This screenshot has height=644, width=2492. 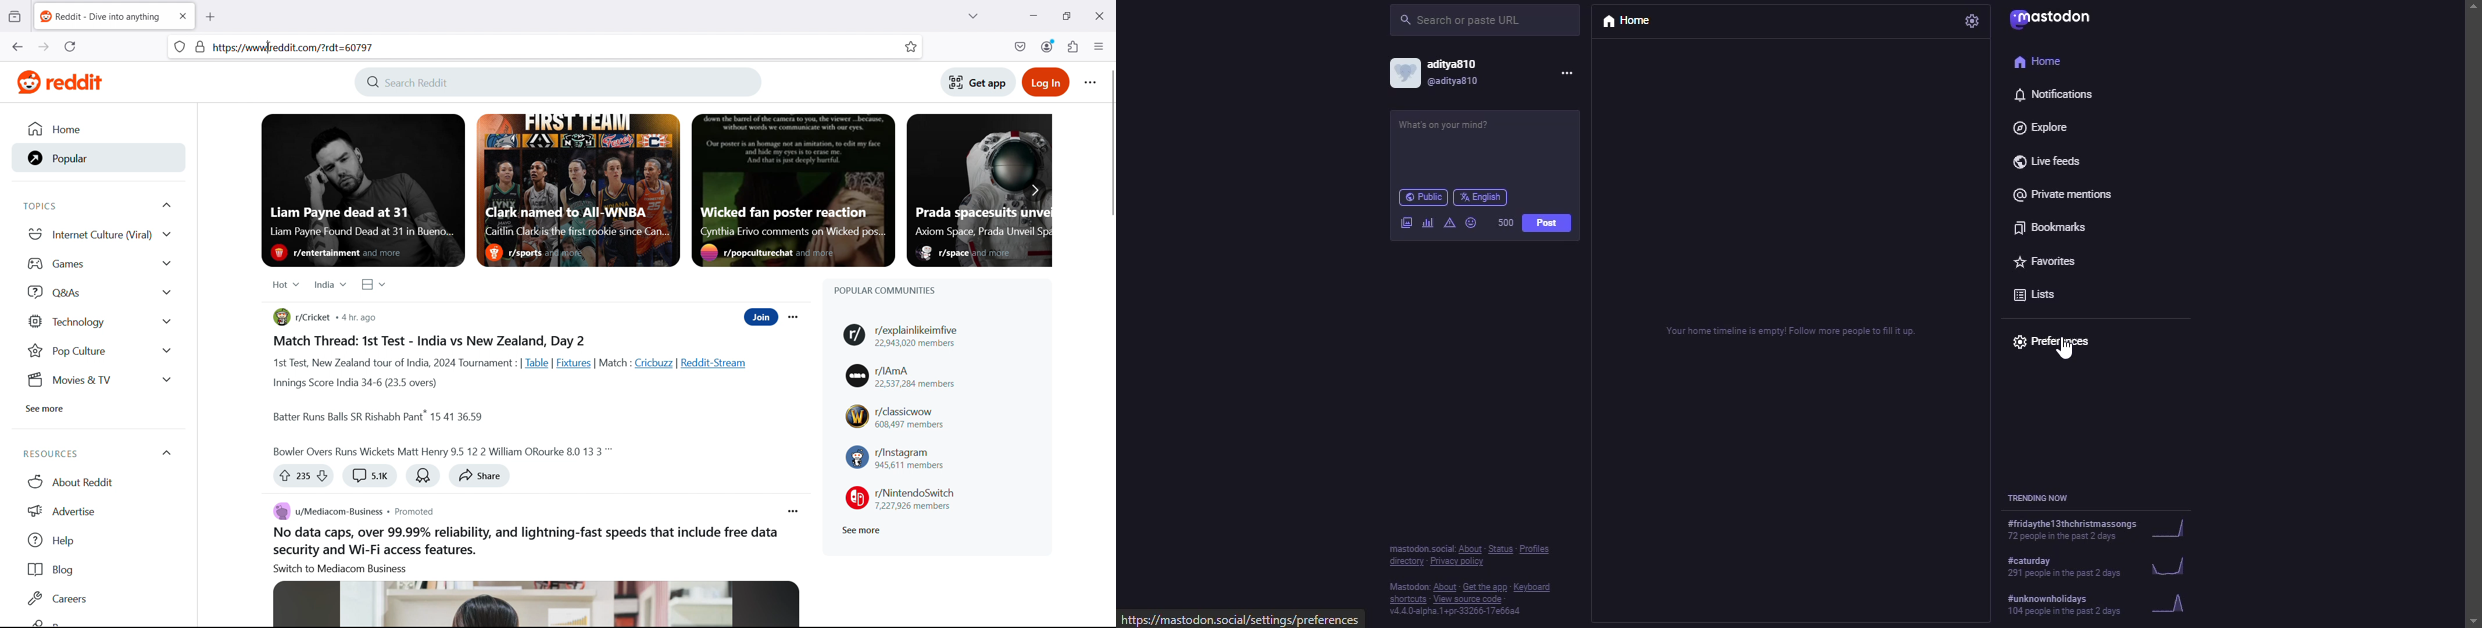 What do you see at coordinates (101, 262) in the screenshot?
I see `games` at bounding box center [101, 262].